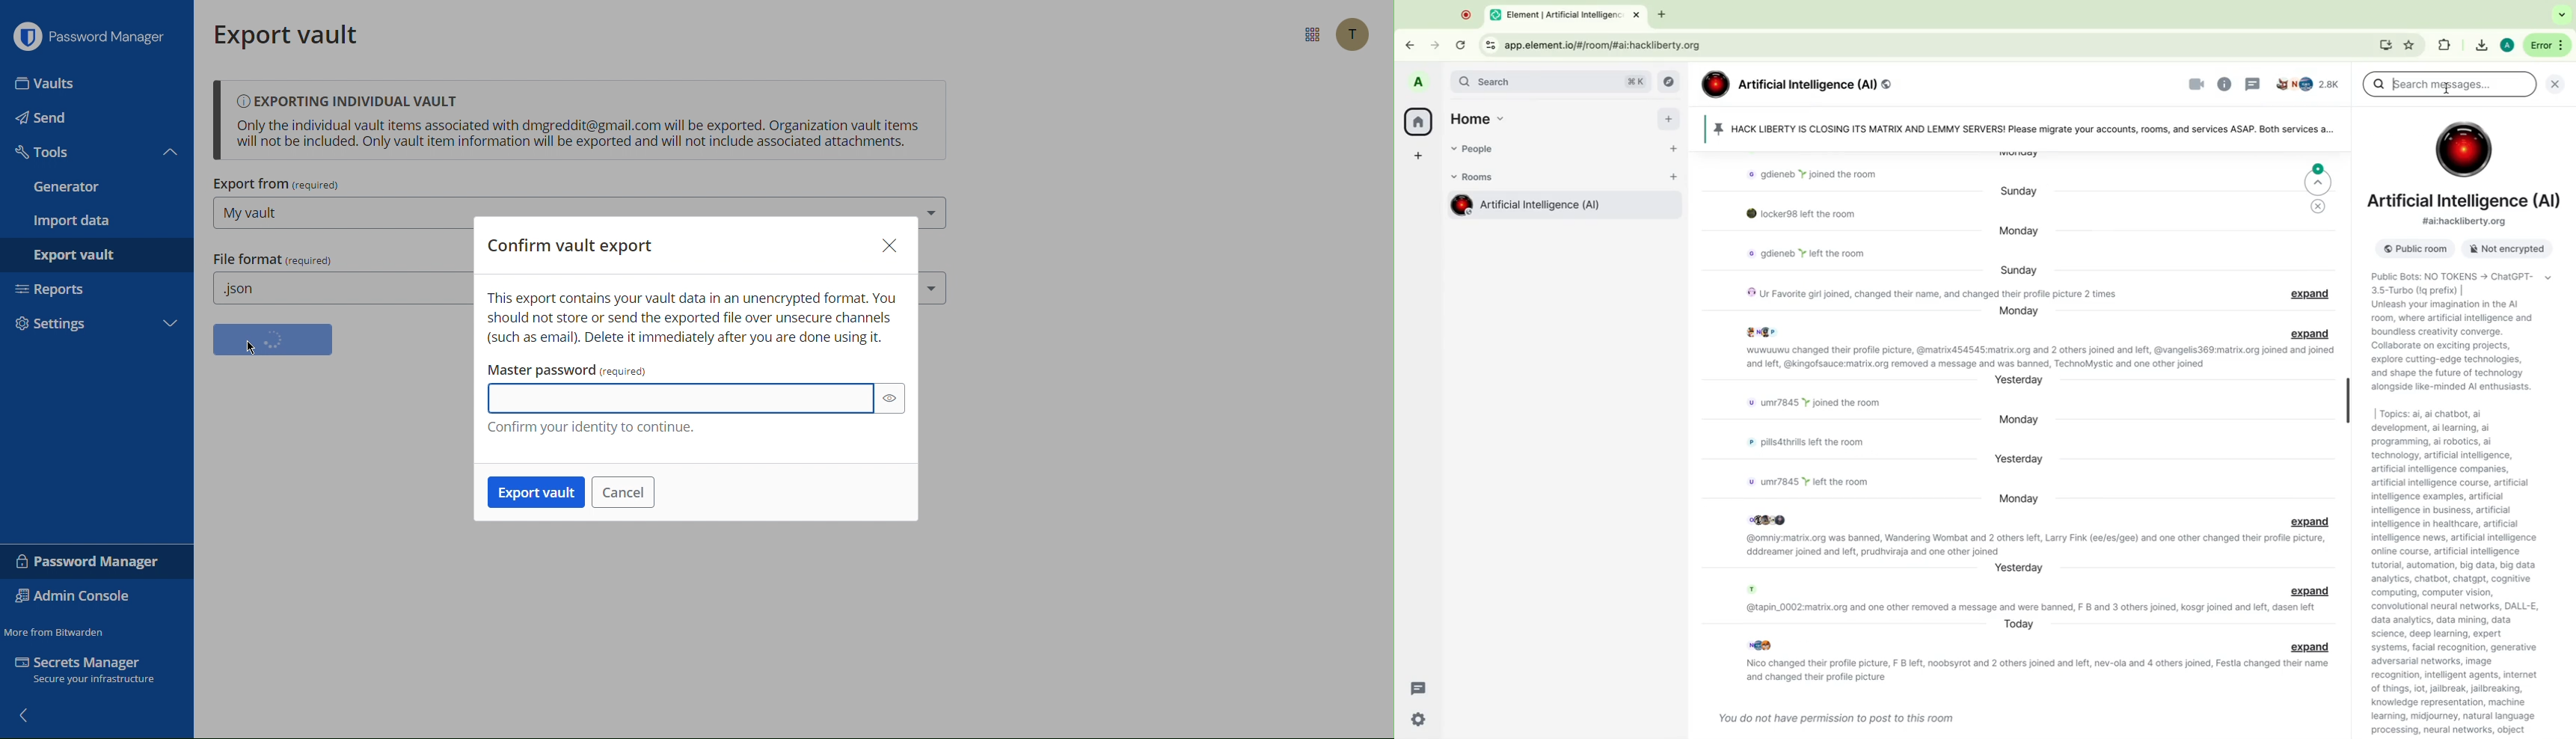  Describe the element at coordinates (2507, 45) in the screenshot. I see `google profile picture` at that location.